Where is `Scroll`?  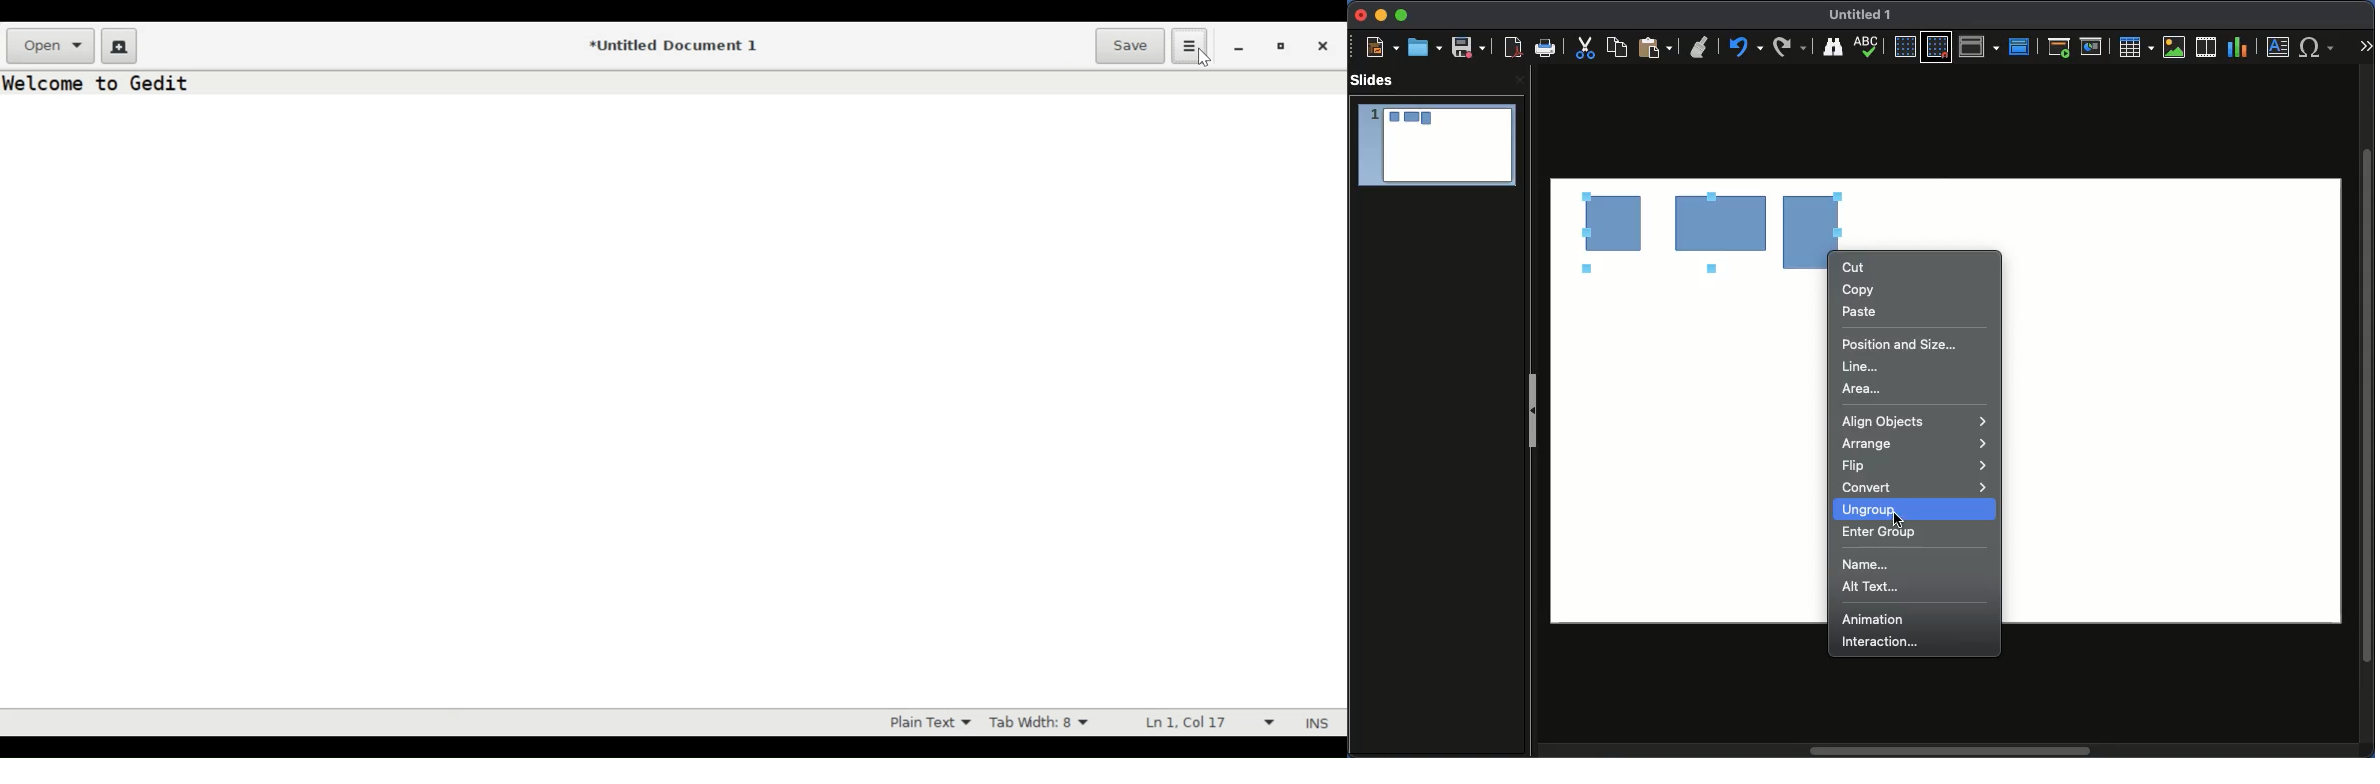 Scroll is located at coordinates (2367, 406).